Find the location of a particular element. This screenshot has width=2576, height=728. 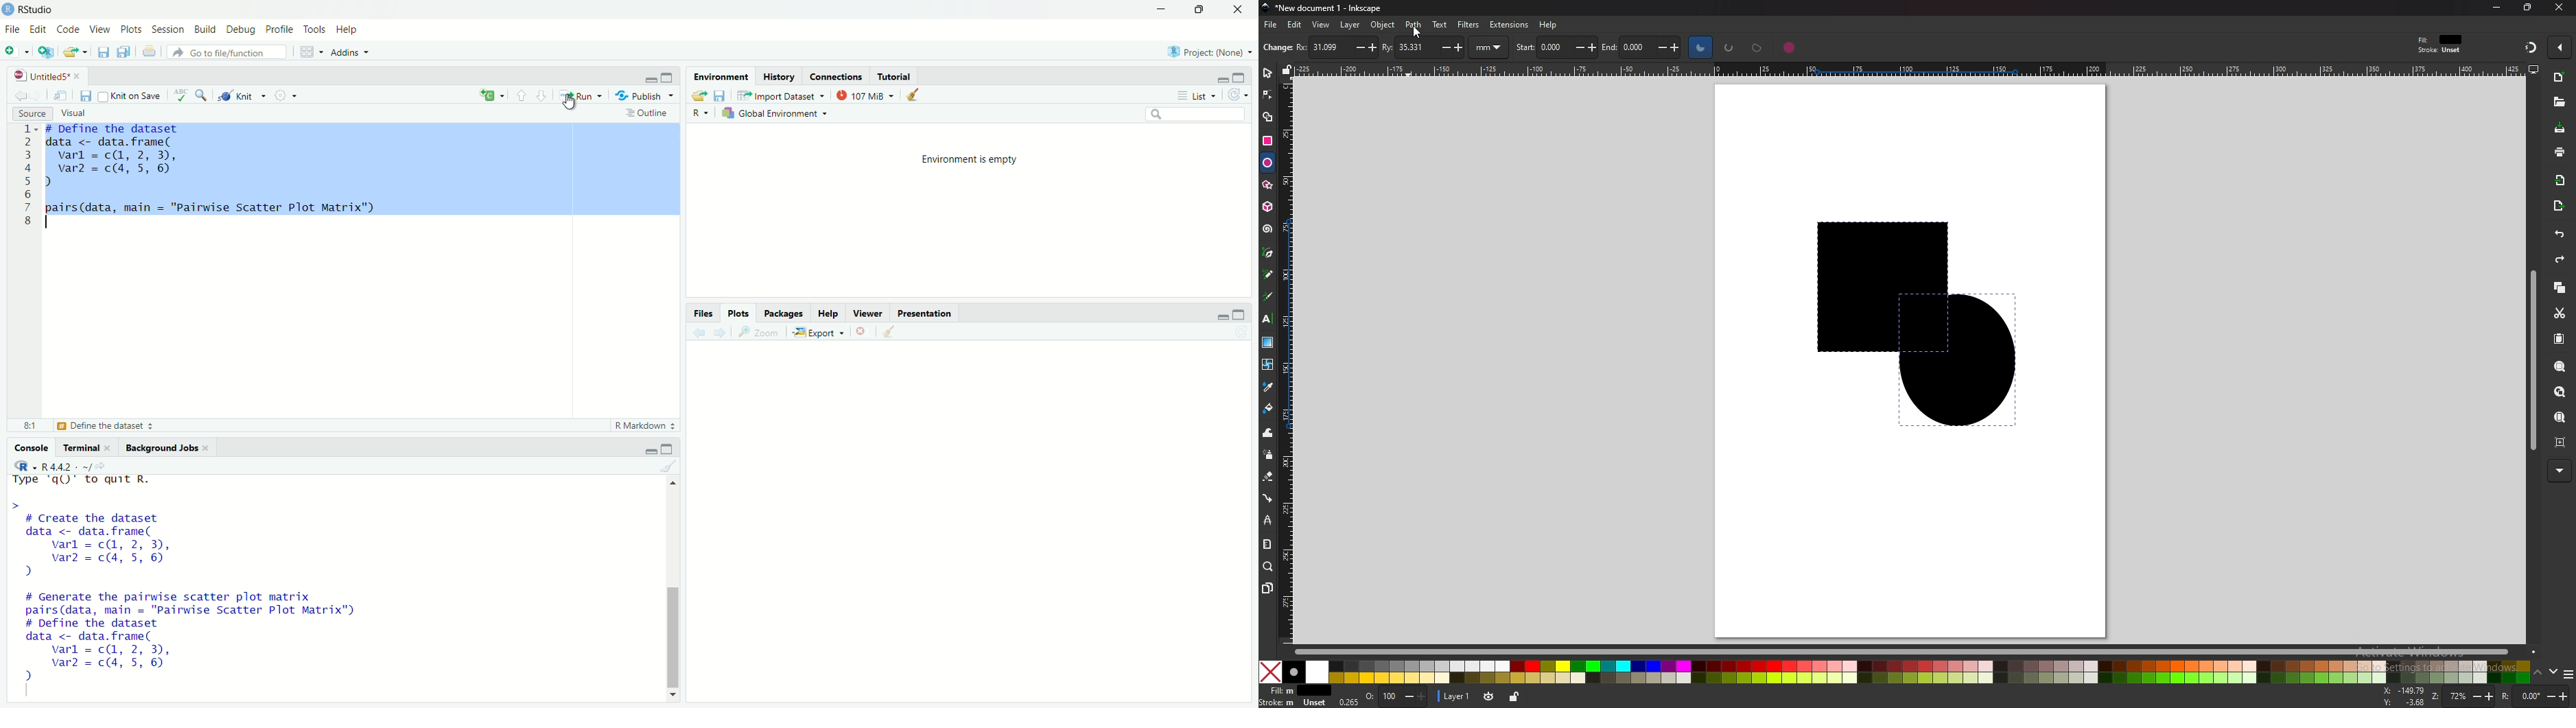

Edit is located at coordinates (39, 28).